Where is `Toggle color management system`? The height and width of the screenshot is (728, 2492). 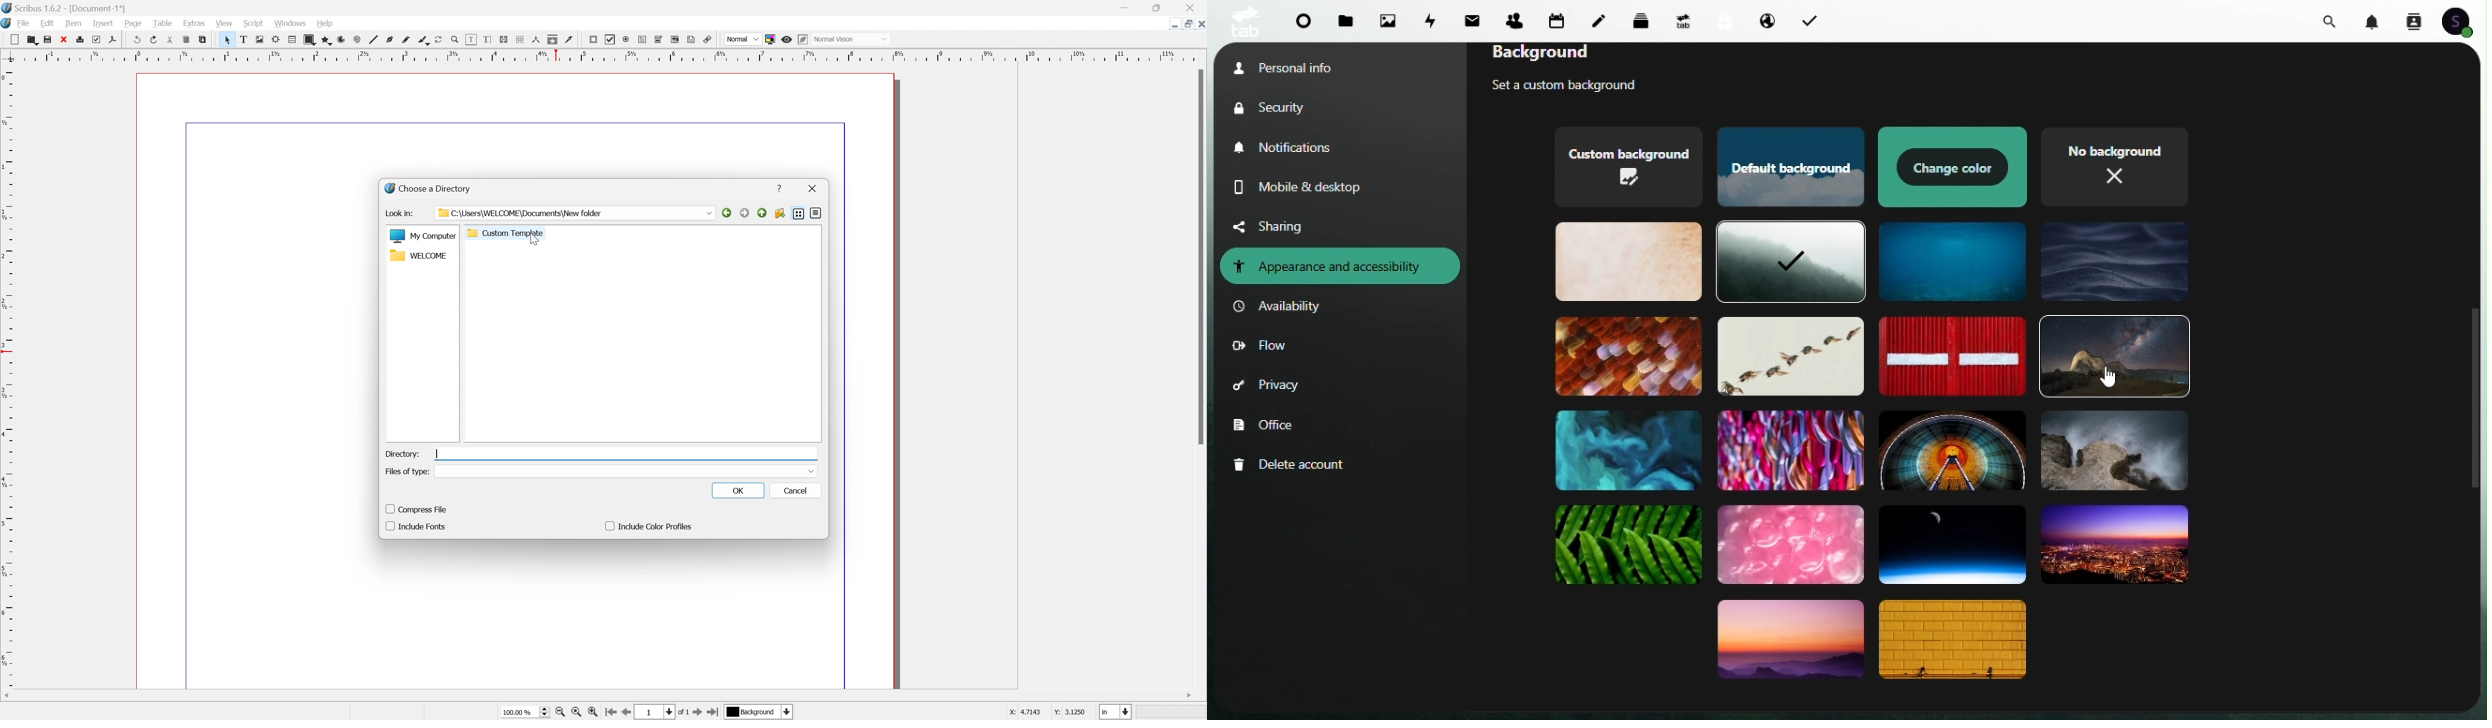 Toggle color management system is located at coordinates (772, 38).